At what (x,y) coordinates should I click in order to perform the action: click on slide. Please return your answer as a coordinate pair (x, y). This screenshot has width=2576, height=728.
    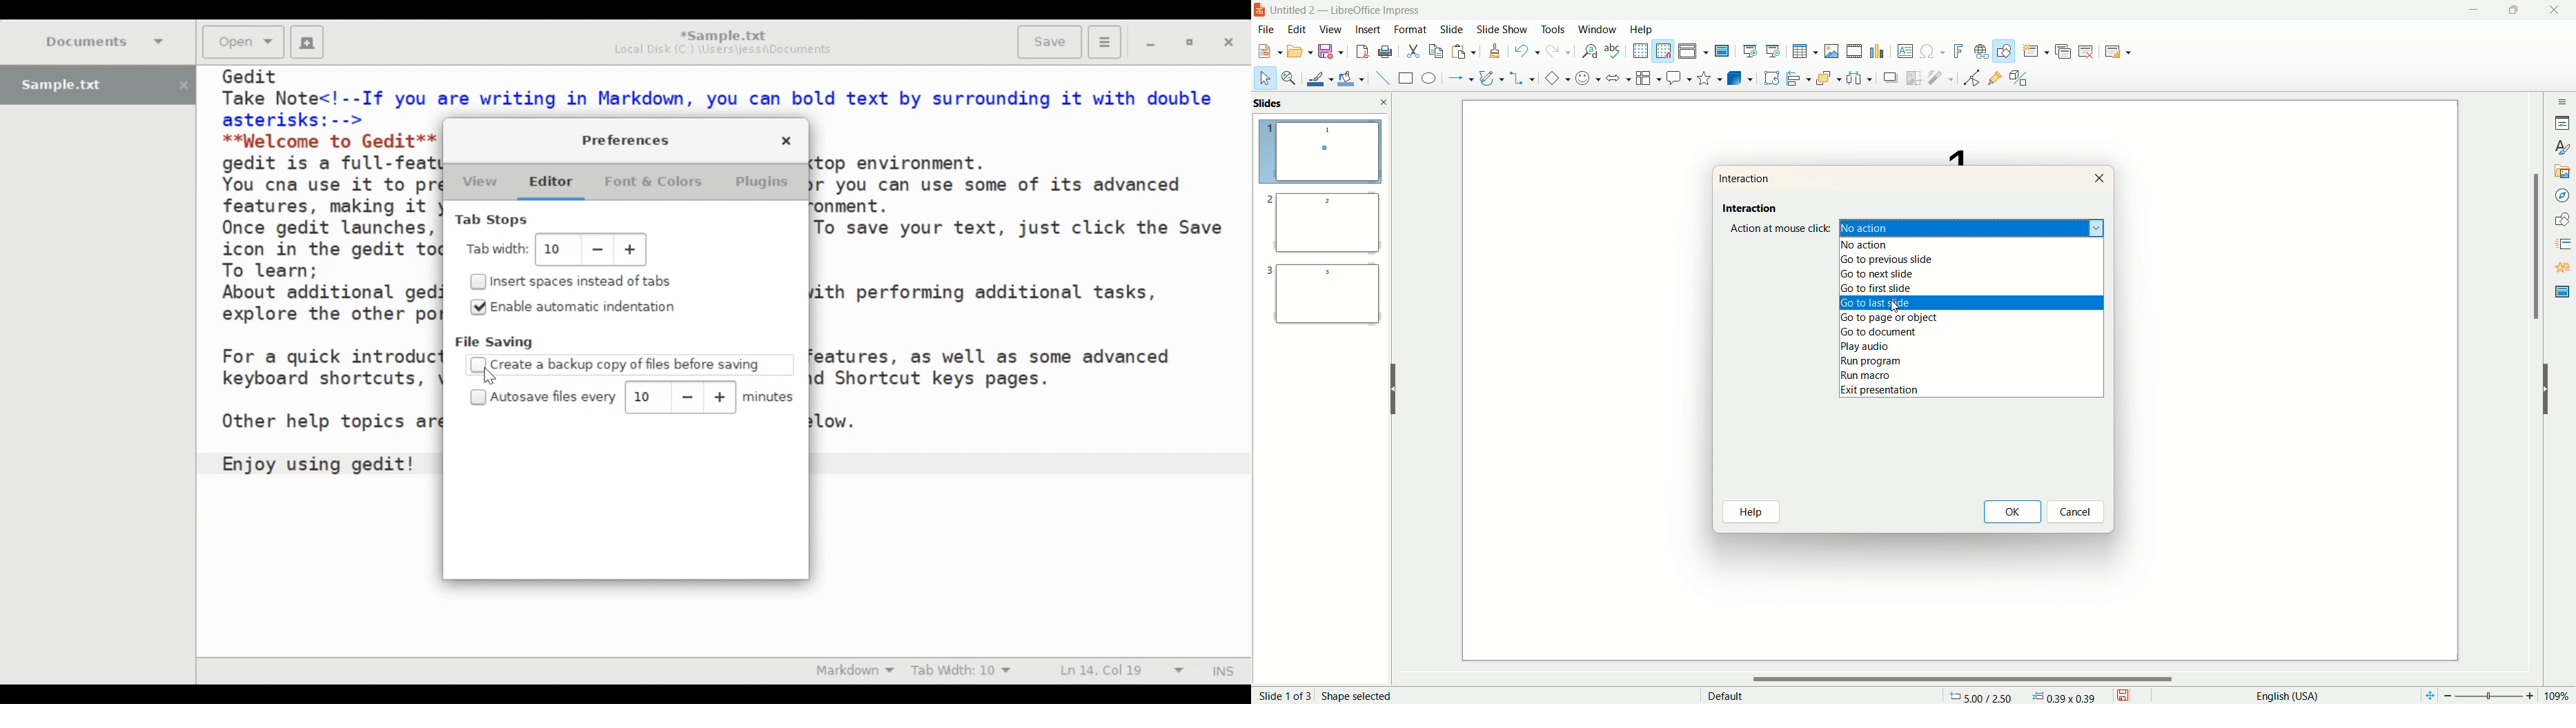
    Looking at the image, I should click on (1452, 30).